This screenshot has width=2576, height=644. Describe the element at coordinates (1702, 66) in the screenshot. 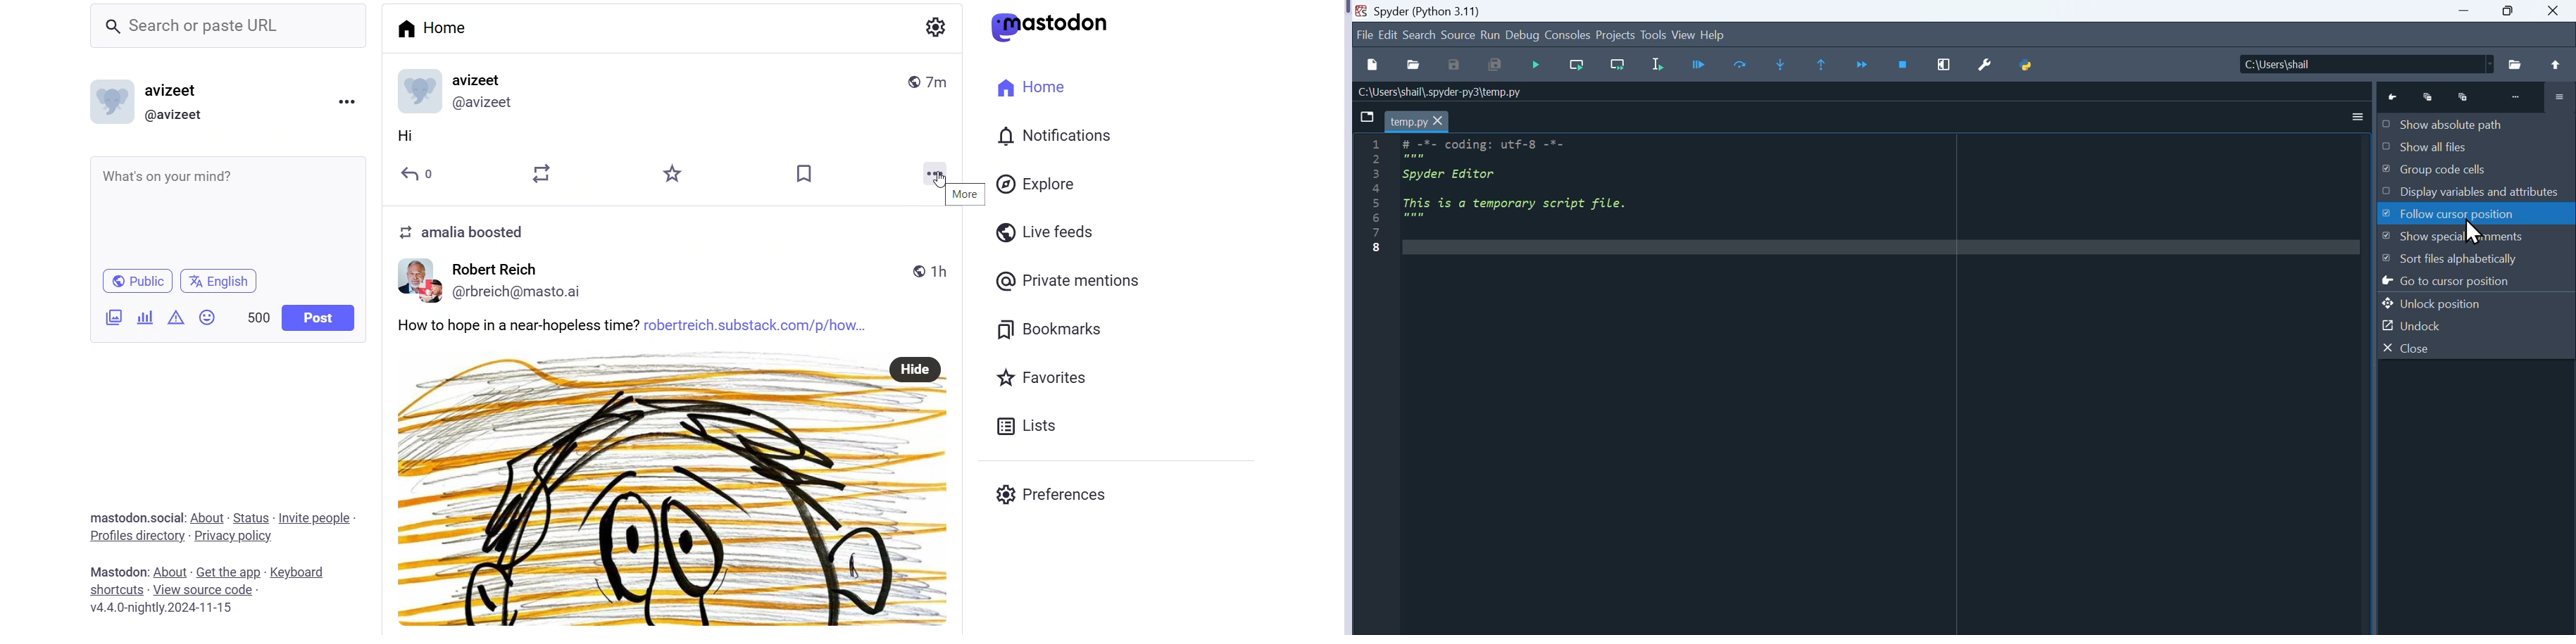

I see `Run cell` at that location.